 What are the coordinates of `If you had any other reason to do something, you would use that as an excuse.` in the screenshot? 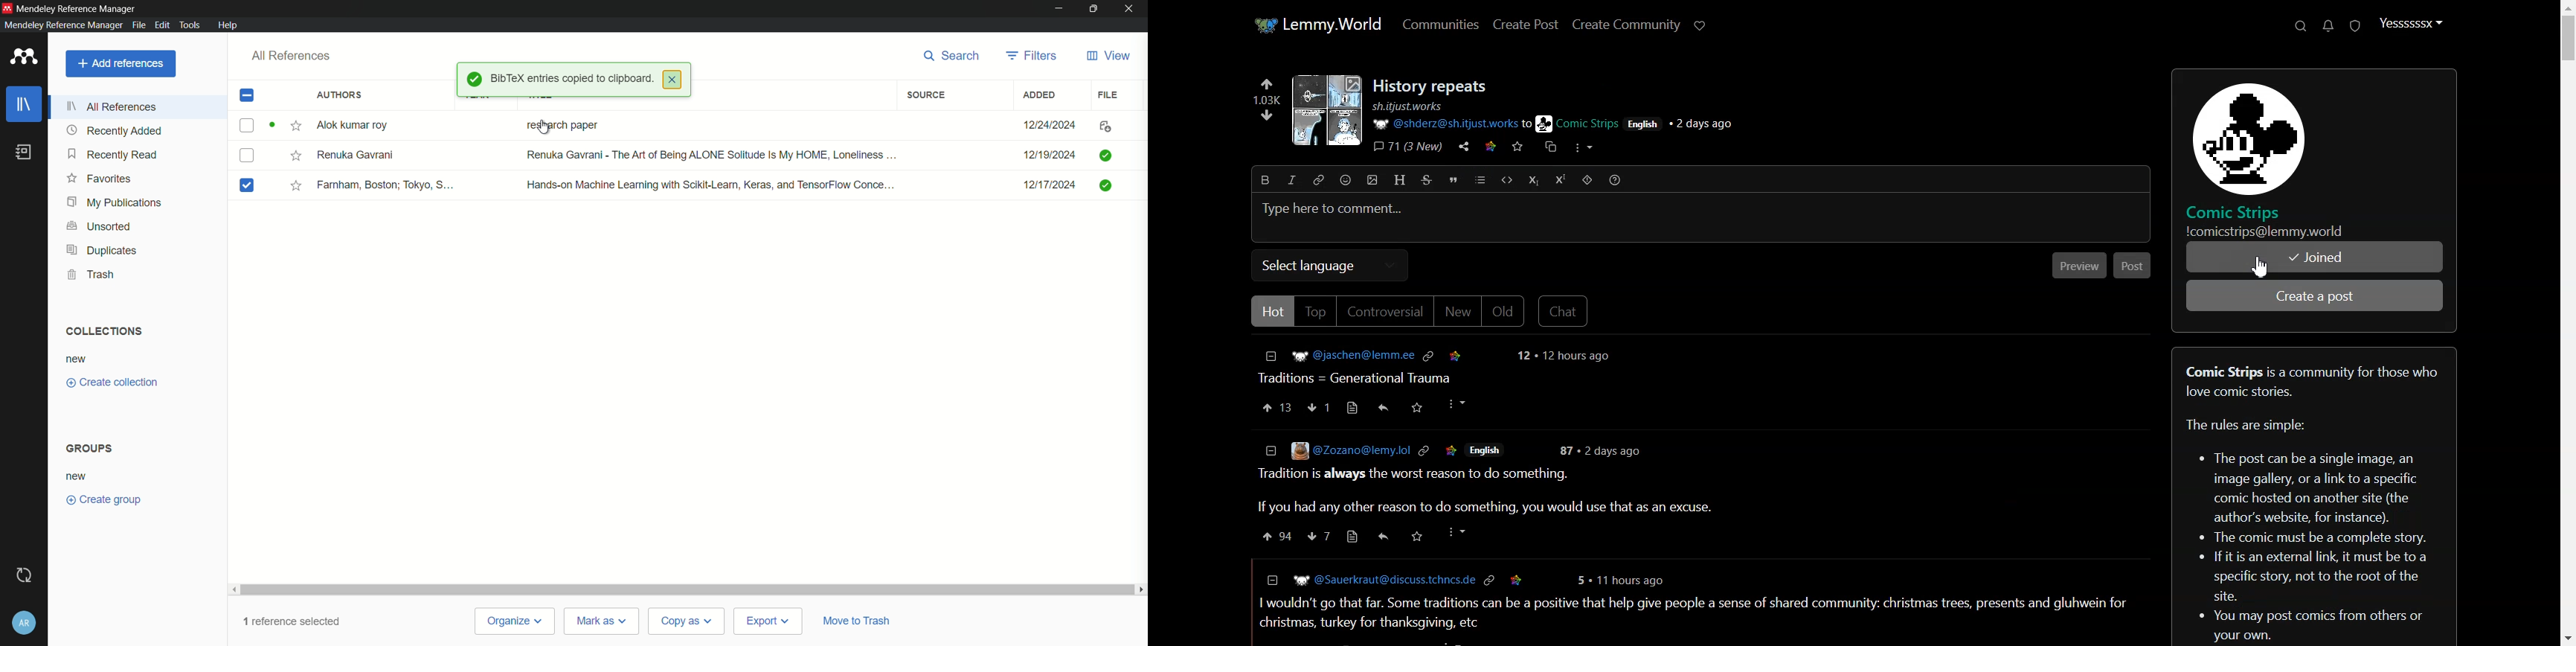 It's located at (1480, 508).